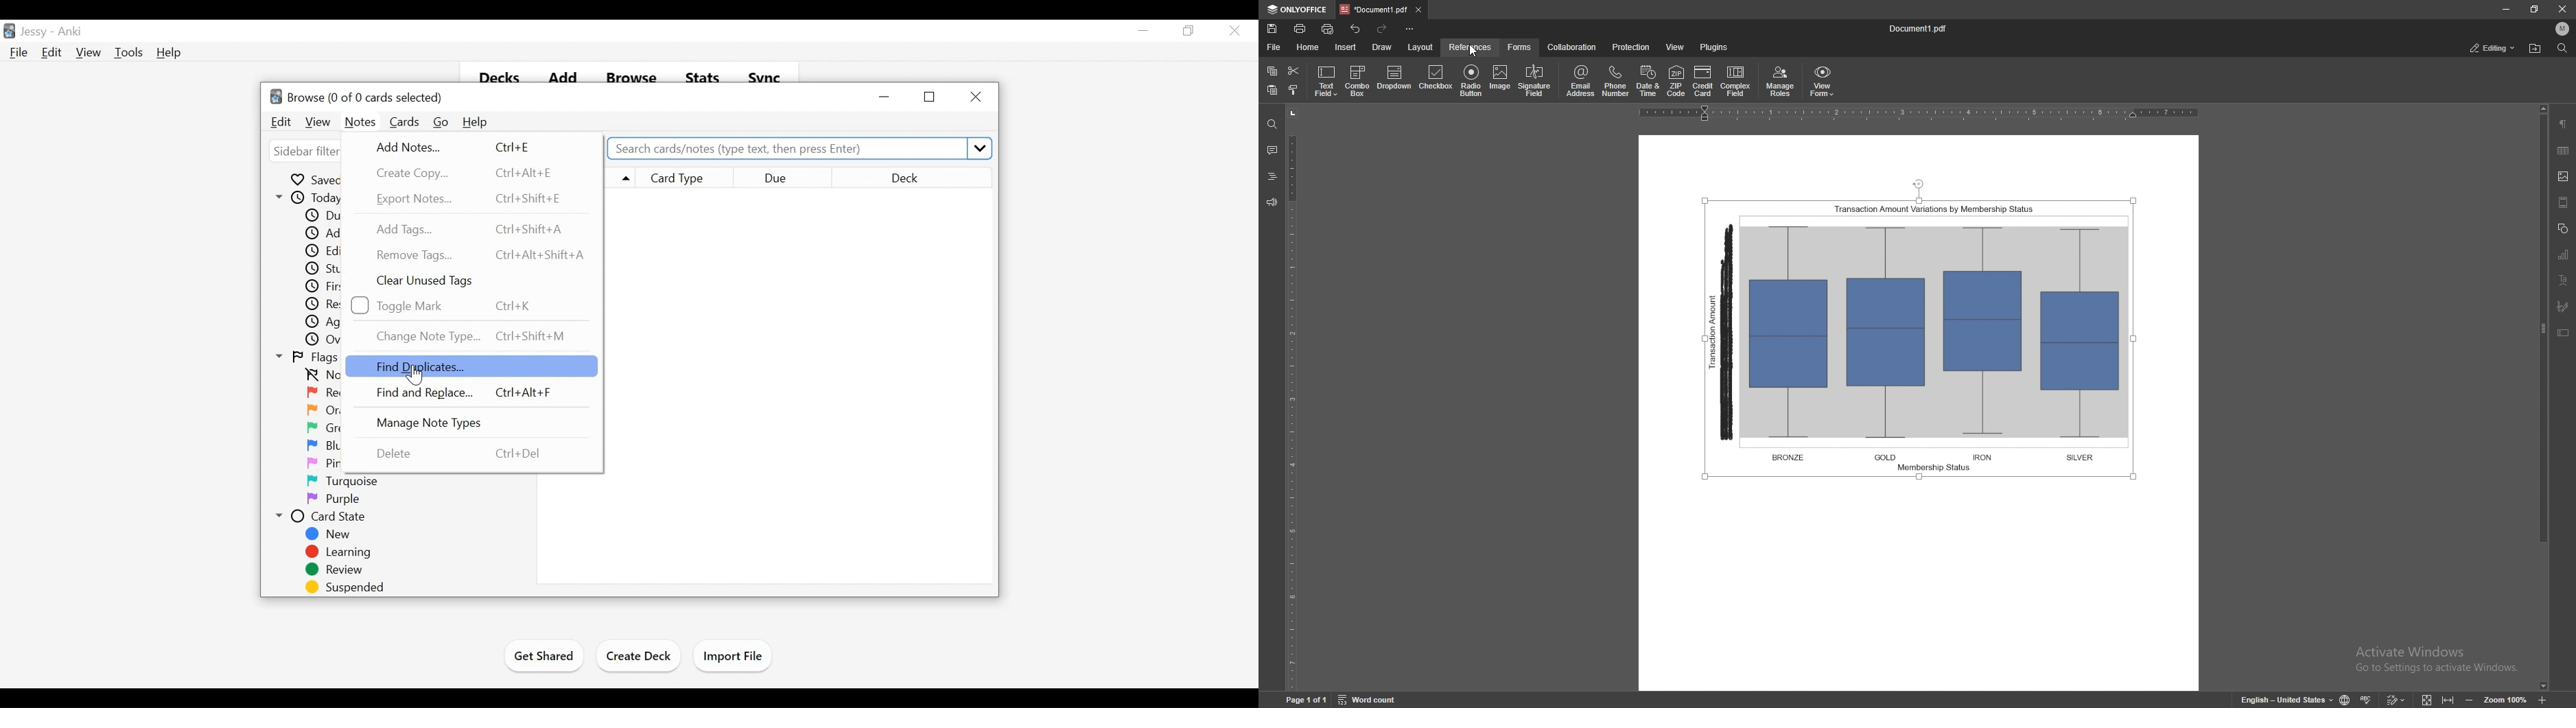 The image size is (2576, 728). I want to click on zoom in, so click(2542, 698).